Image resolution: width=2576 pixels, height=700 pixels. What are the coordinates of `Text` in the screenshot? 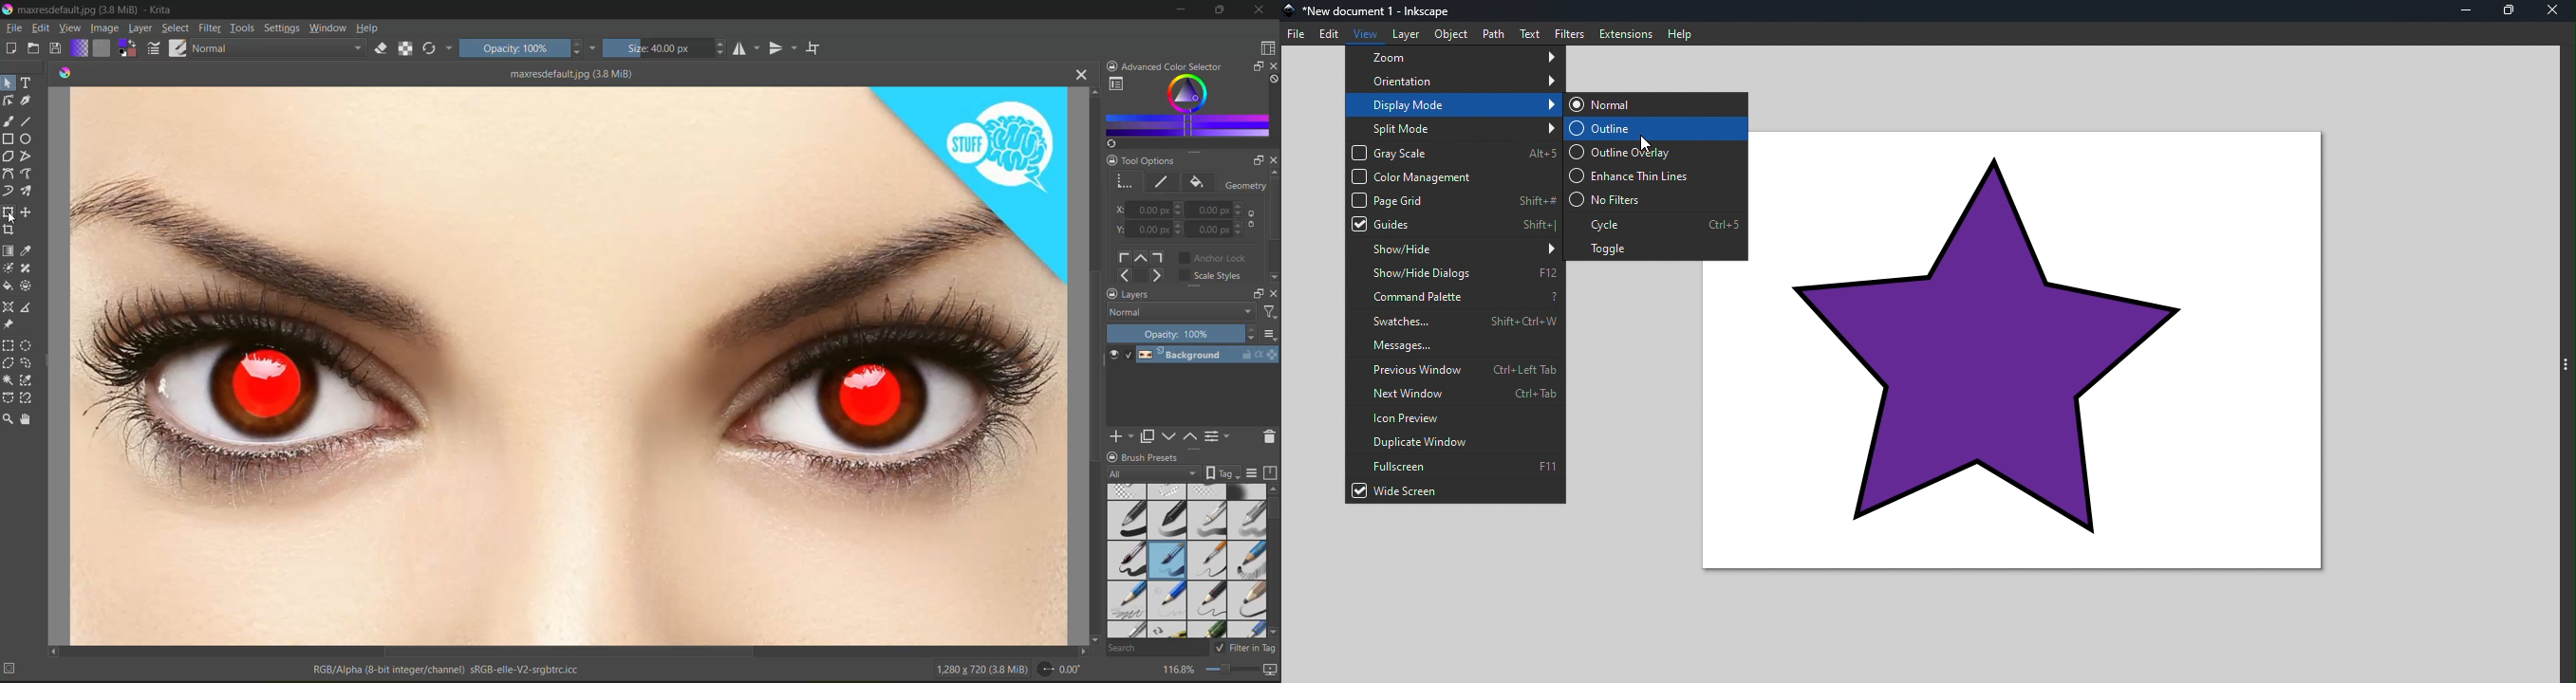 It's located at (1529, 34).